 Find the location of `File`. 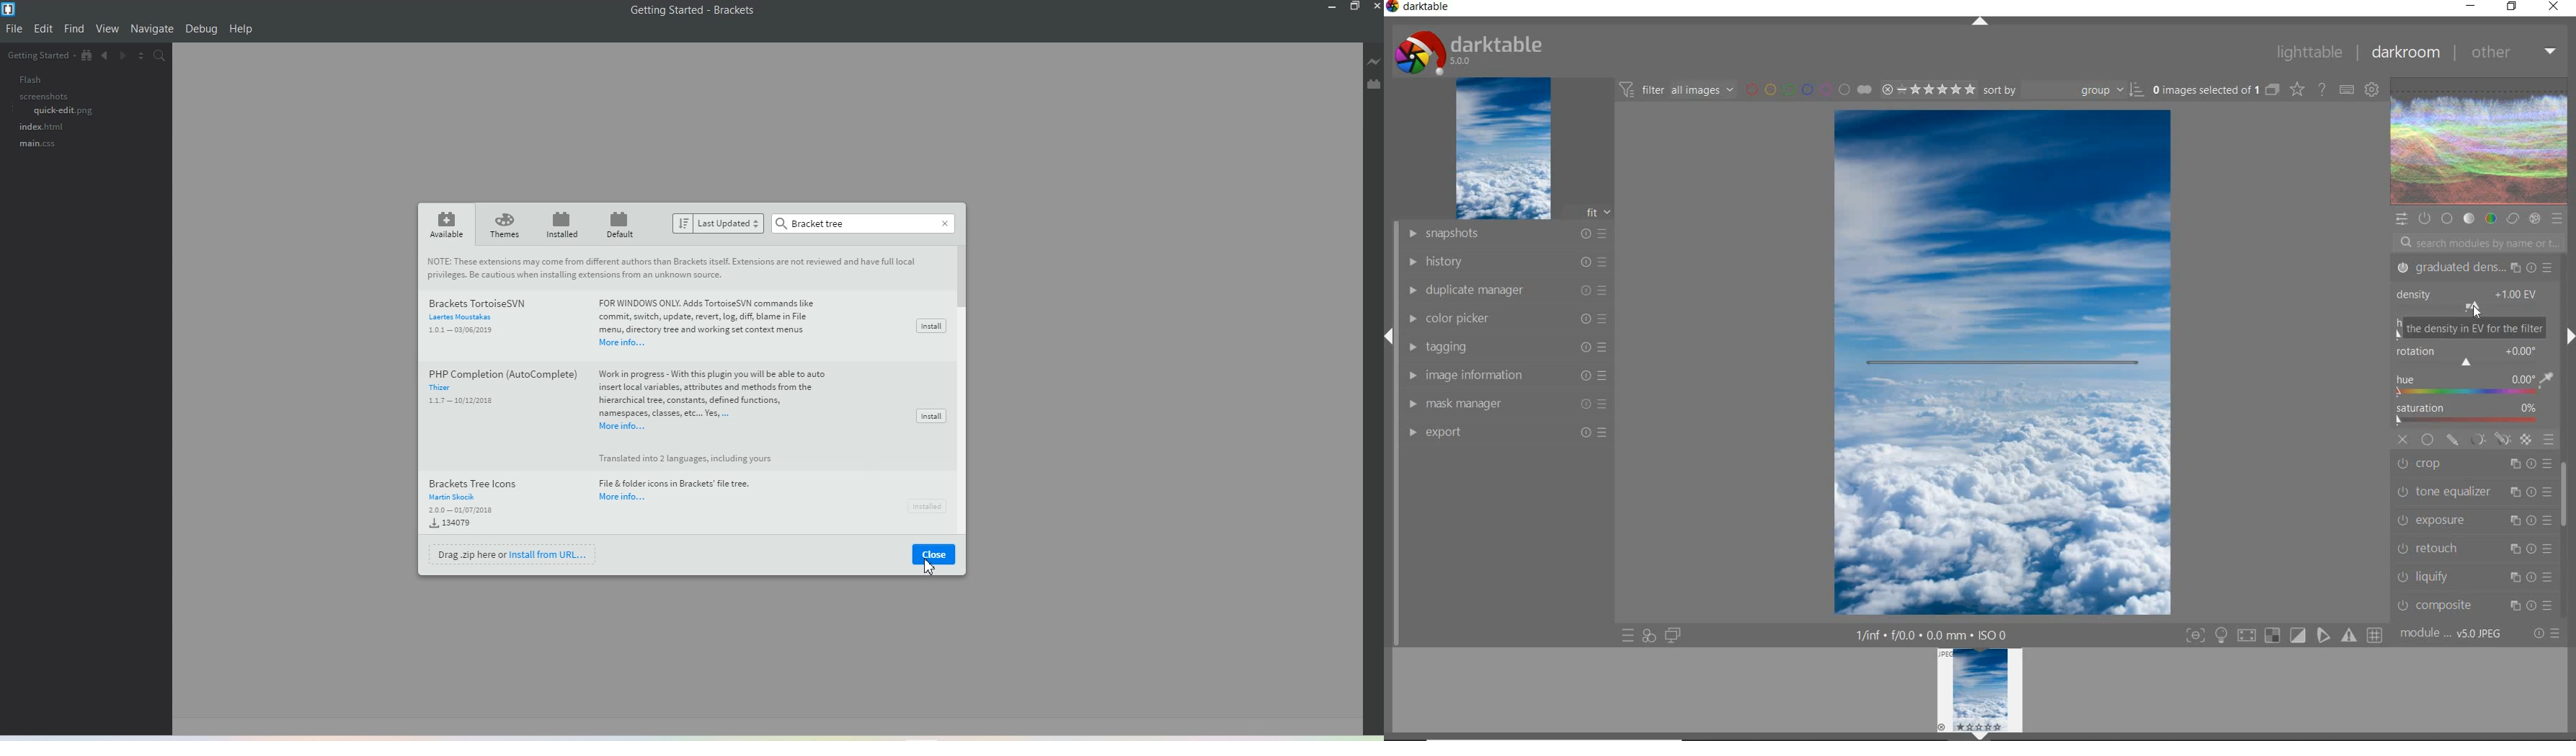

File is located at coordinates (15, 29).